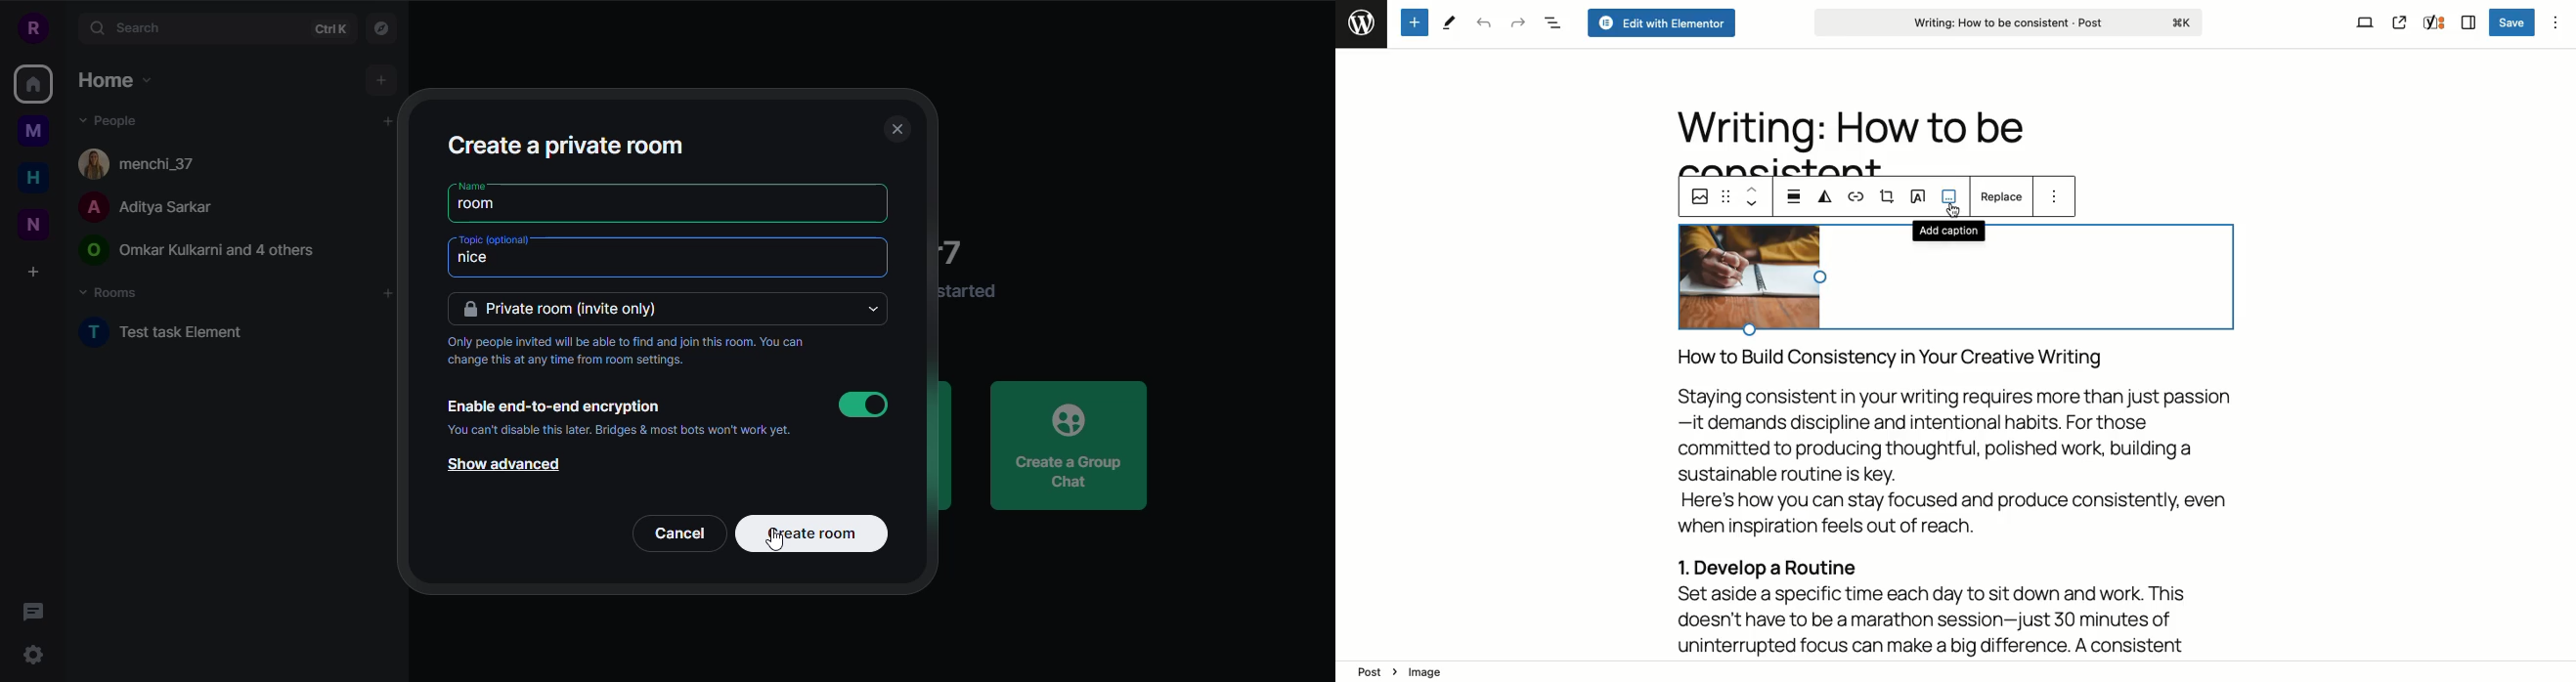 Image resolution: width=2576 pixels, height=700 pixels. I want to click on image, so click(1429, 670).